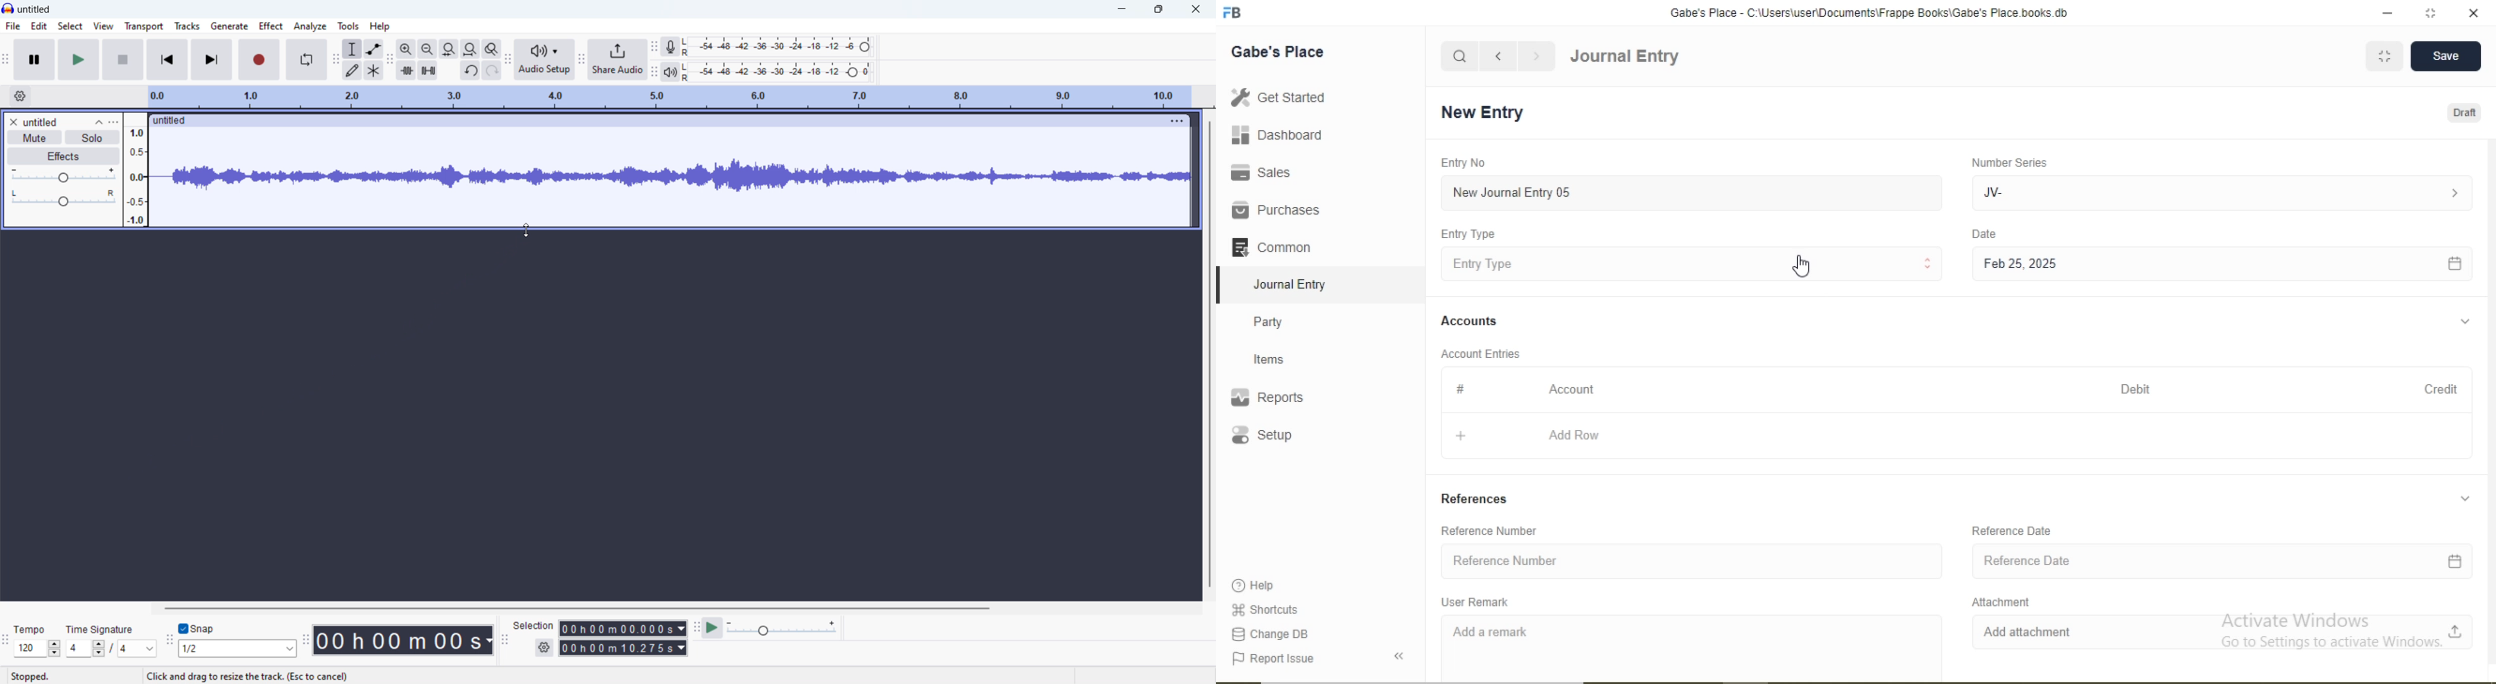 The image size is (2520, 700). What do you see at coordinates (1270, 172) in the screenshot?
I see `Sales` at bounding box center [1270, 172].